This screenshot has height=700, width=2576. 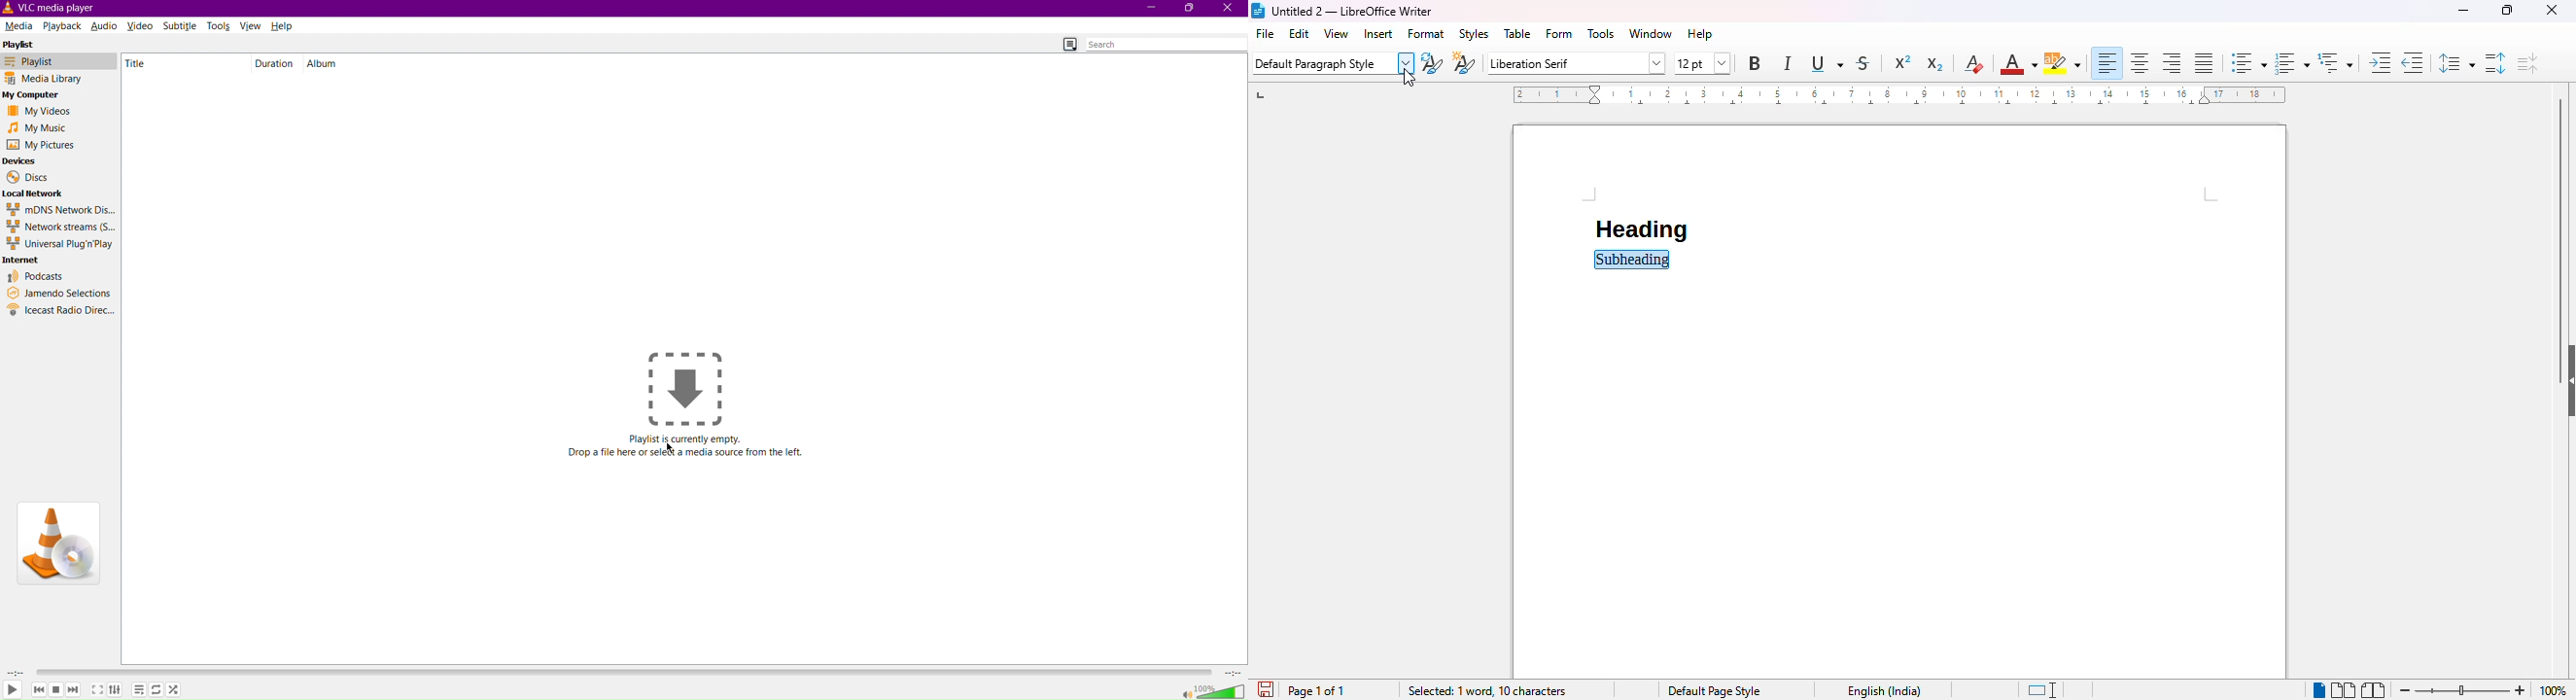 What do you see at coordinates (1232, 9) in the screenshot?
I see `Close` at bounding box center [1232, 9].